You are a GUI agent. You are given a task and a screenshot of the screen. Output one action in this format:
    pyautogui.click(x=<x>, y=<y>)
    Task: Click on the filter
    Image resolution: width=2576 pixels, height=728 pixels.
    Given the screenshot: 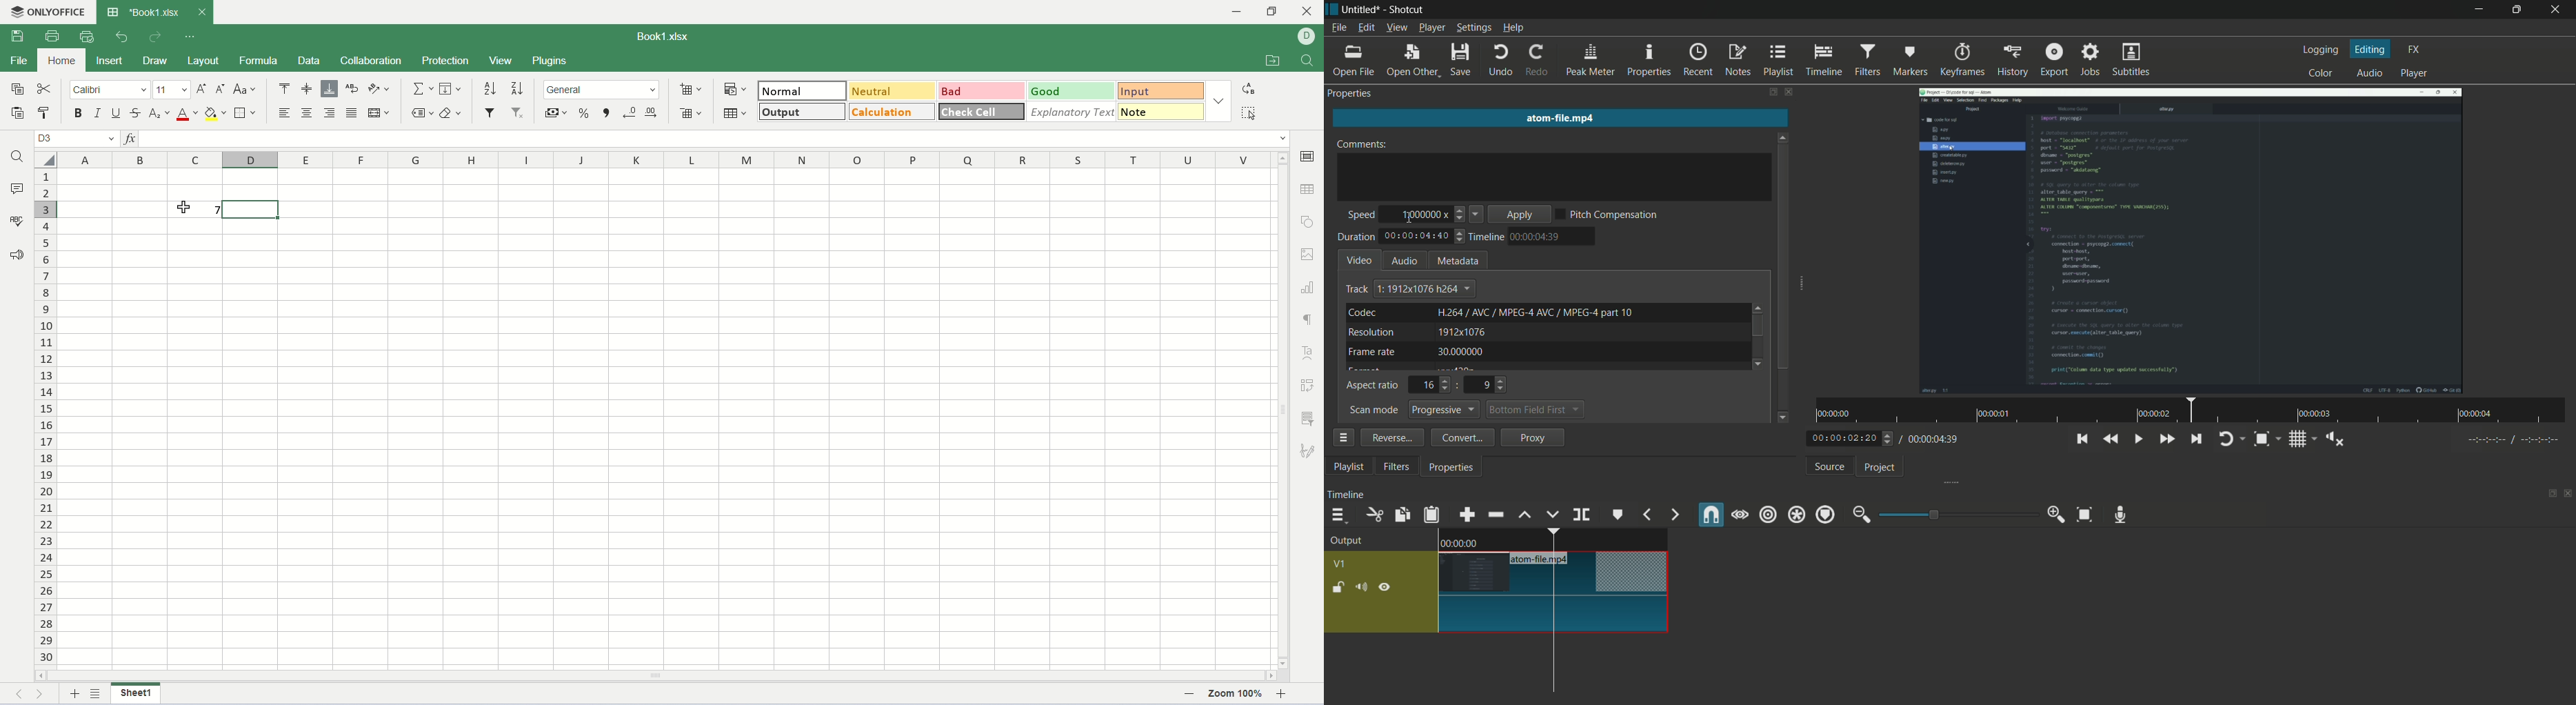 What is the action you would take?
    pyautogui.click(x=492, y=112)
    